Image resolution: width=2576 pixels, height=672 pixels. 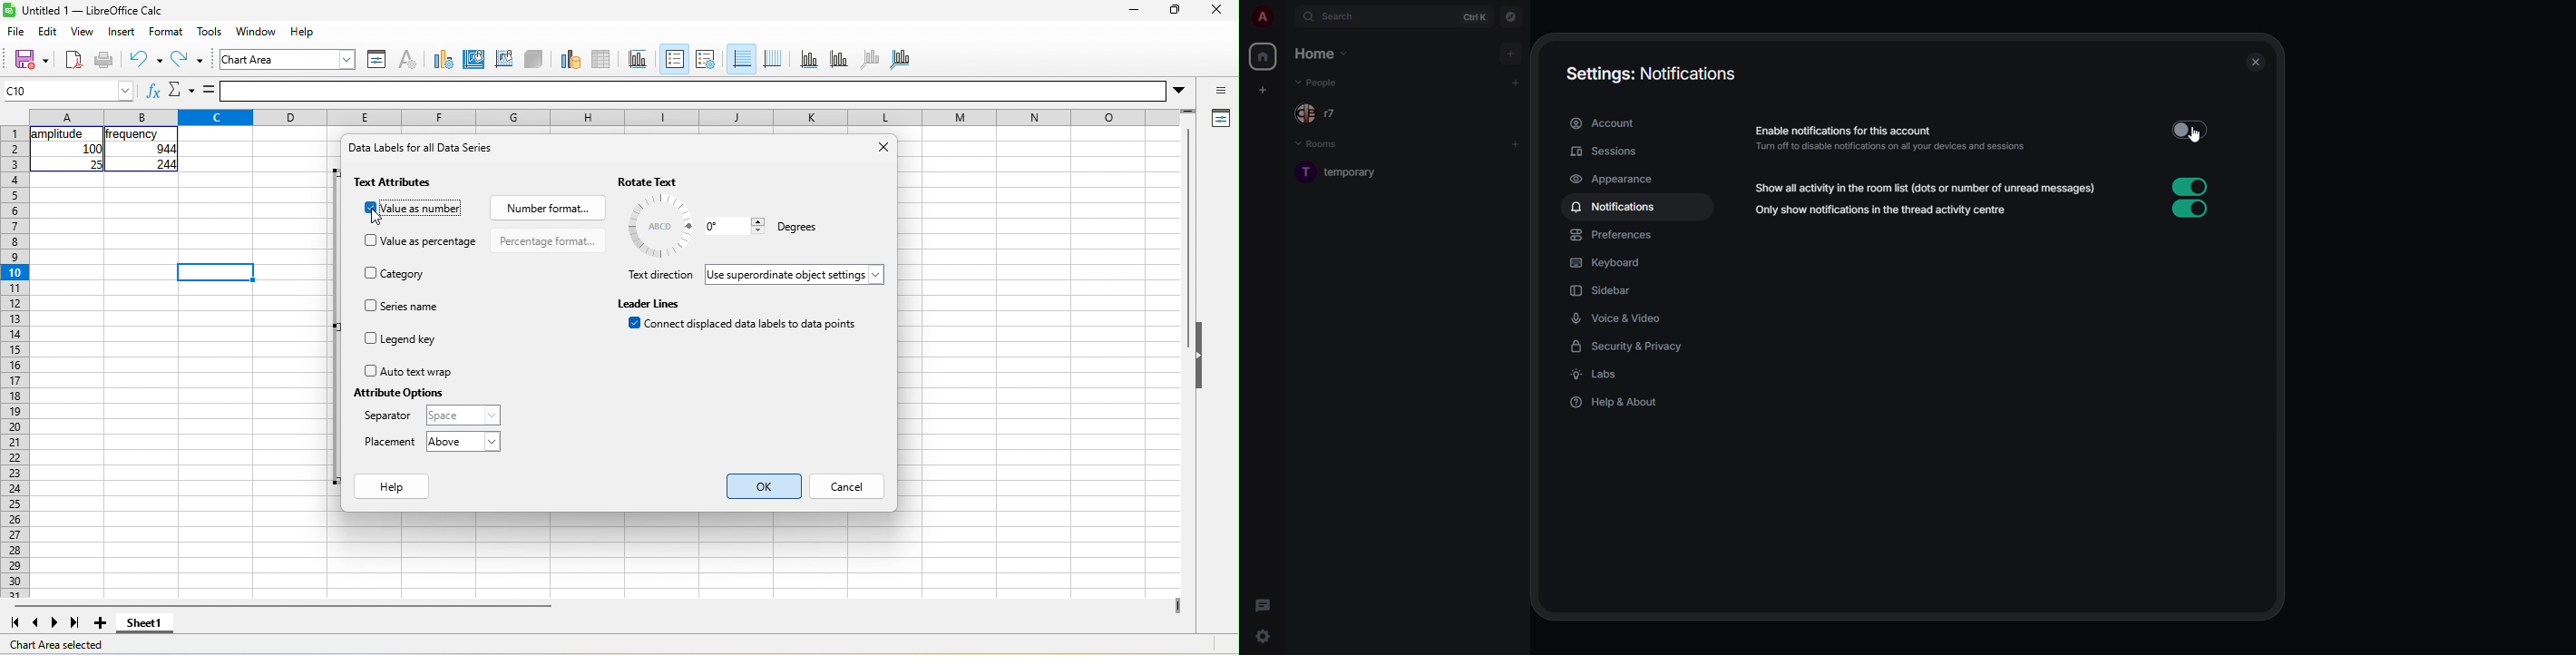 What do you see at coordinates (152, 628) in the screenshot?
I see `sheet1` at bounding box center [152, 628].